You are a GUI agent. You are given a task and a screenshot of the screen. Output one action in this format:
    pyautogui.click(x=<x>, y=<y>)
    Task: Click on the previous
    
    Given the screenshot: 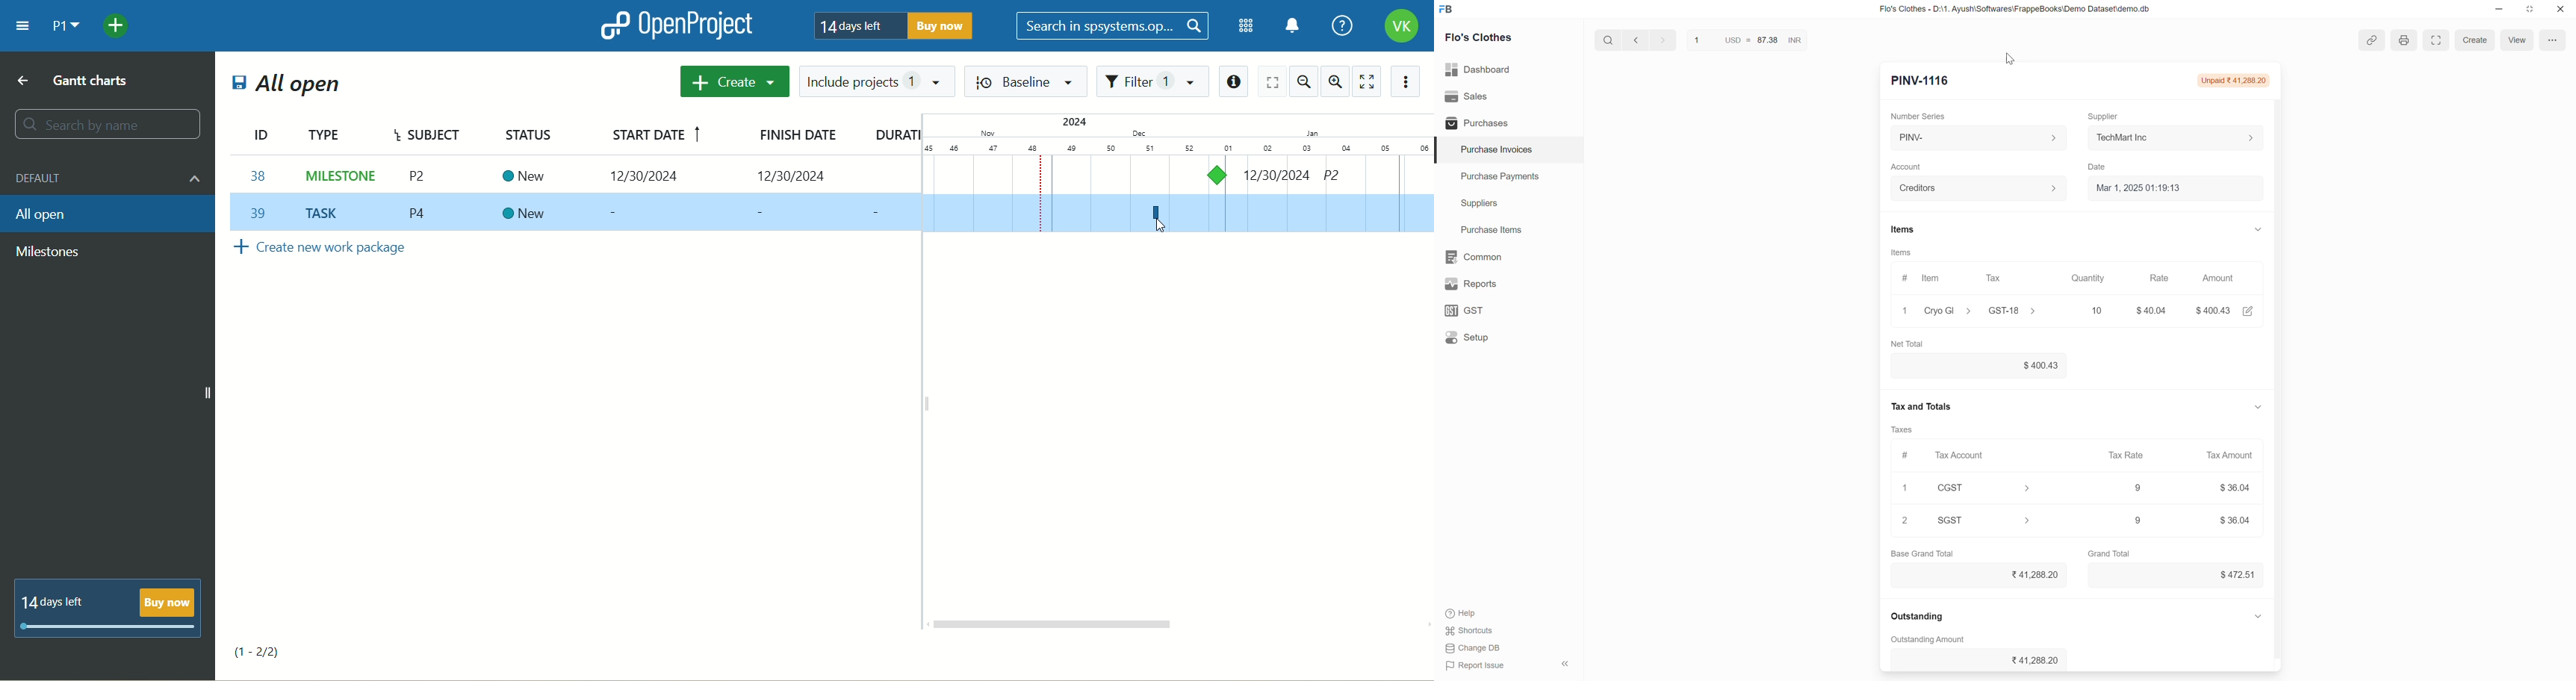 What is the action you would take?
    pyautogui.click(x=1661, y=39)
    